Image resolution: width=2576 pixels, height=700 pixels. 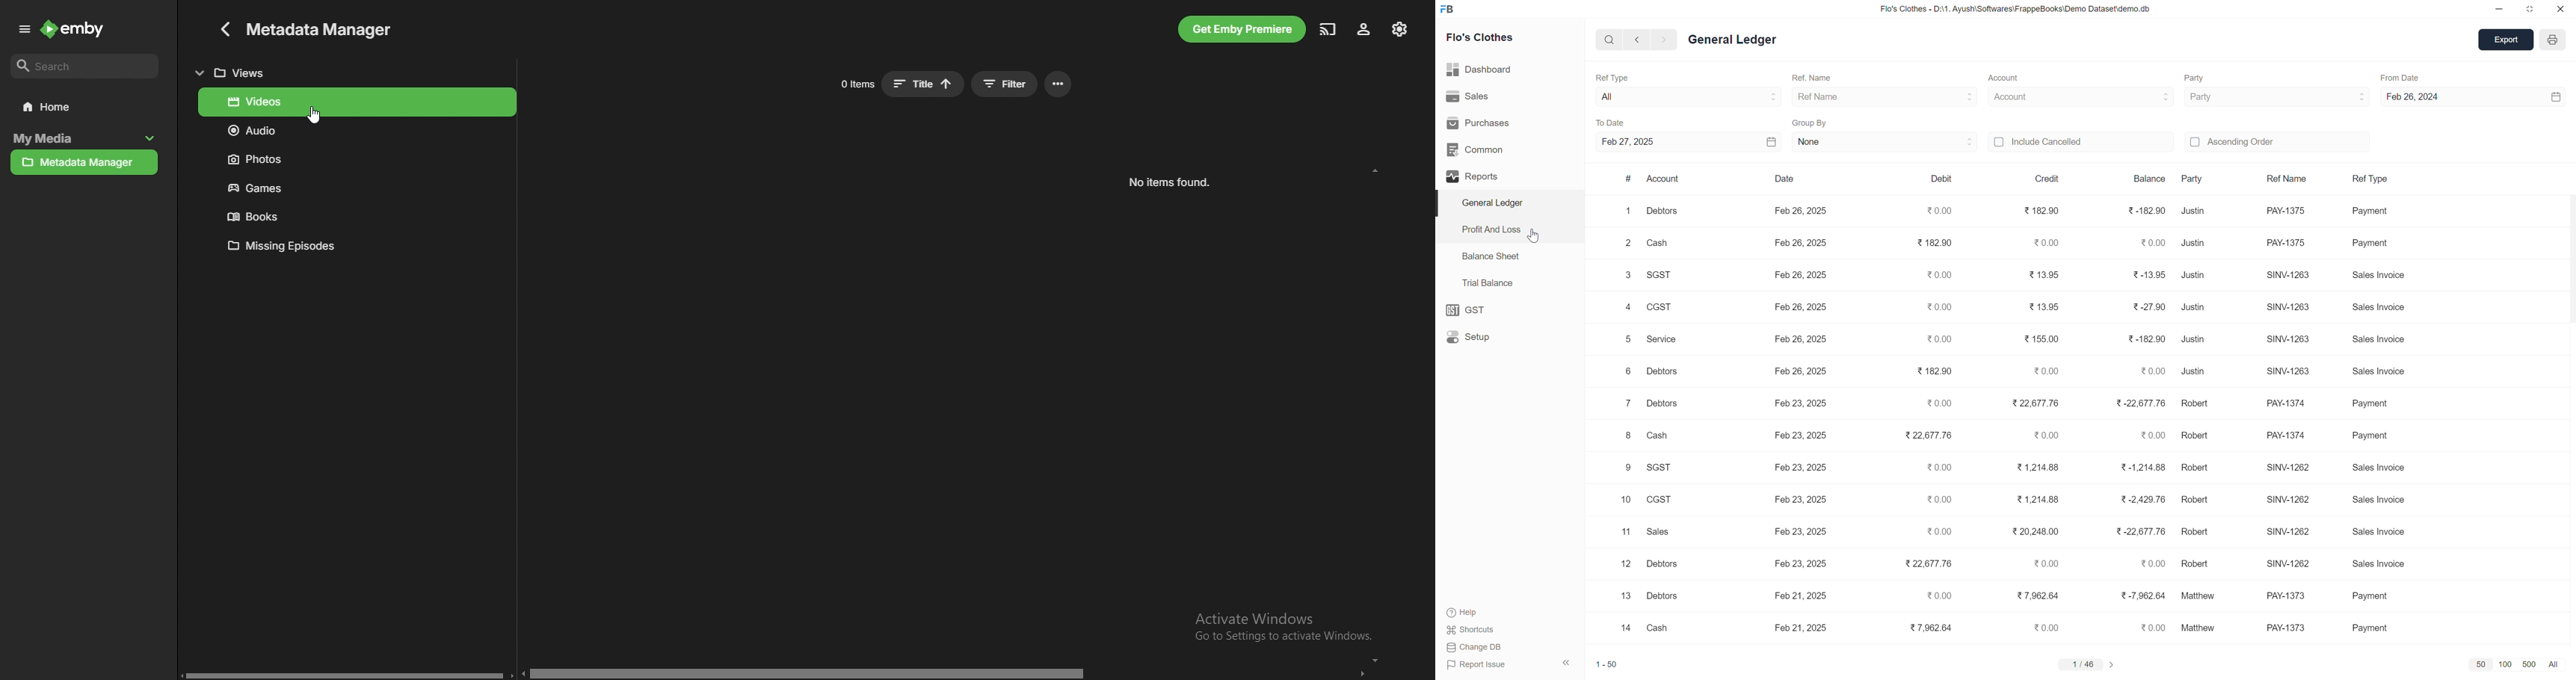 I want to click on 8, so click(x=1627, y=437).